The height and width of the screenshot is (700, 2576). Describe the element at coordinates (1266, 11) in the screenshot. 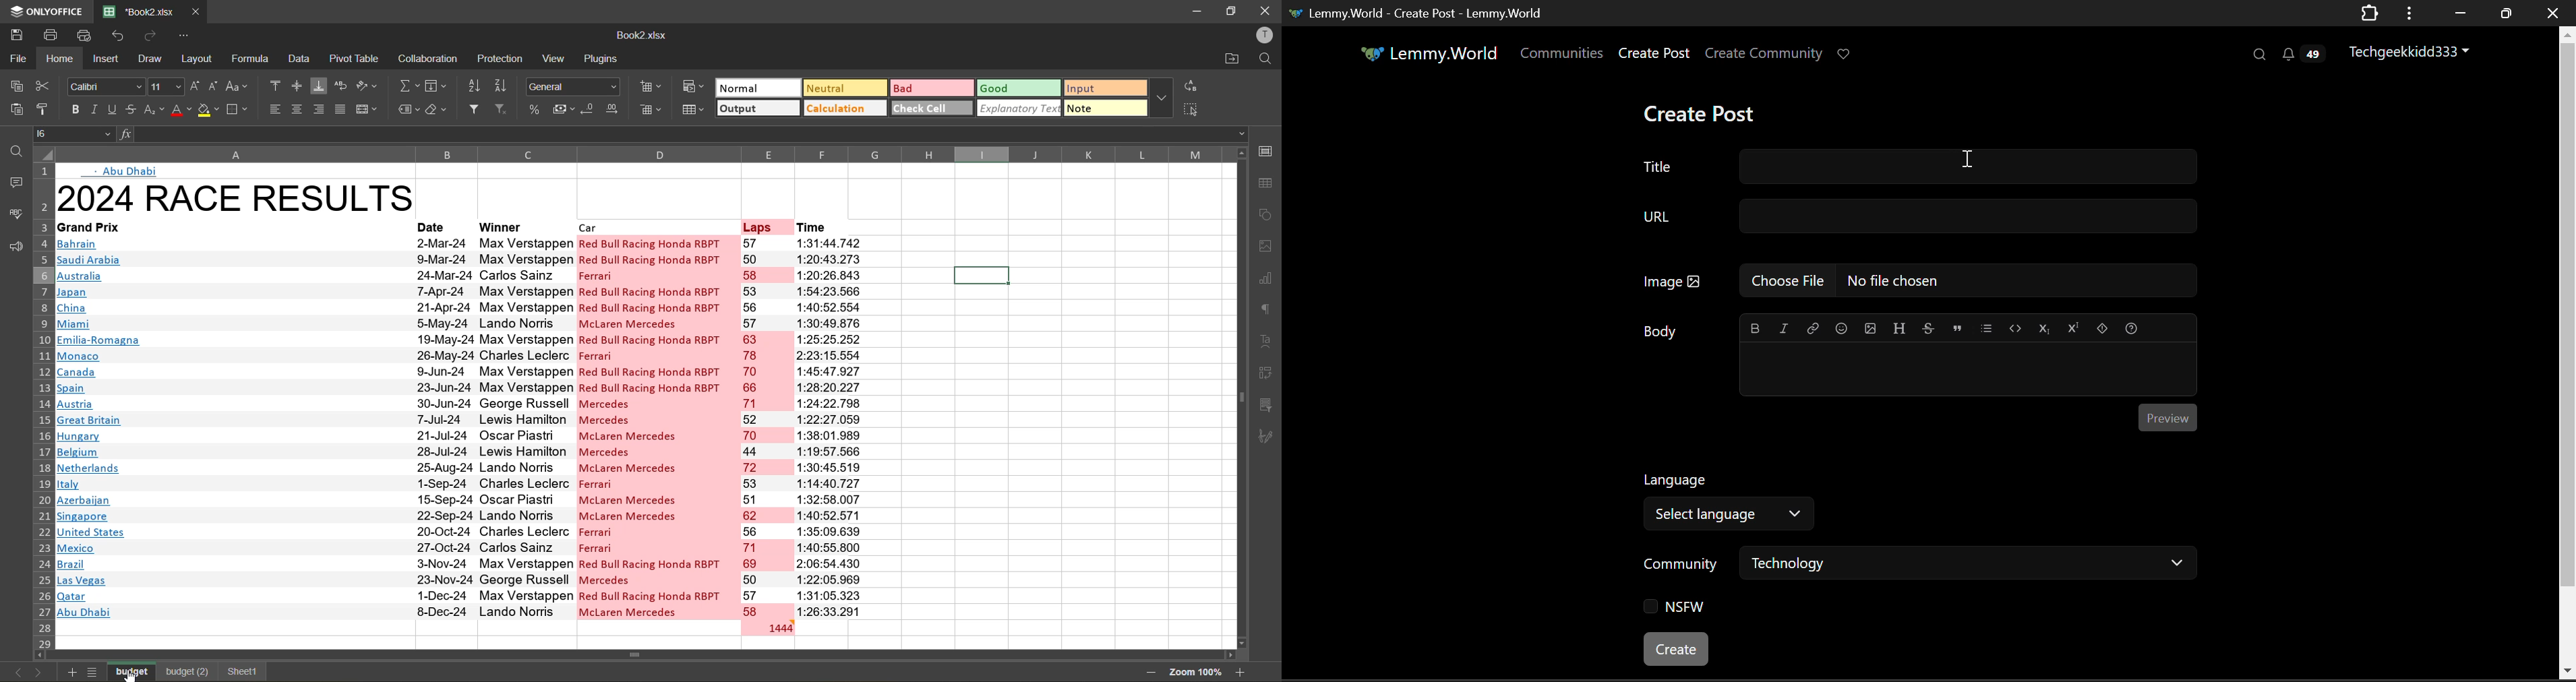

I see `close` at that location.